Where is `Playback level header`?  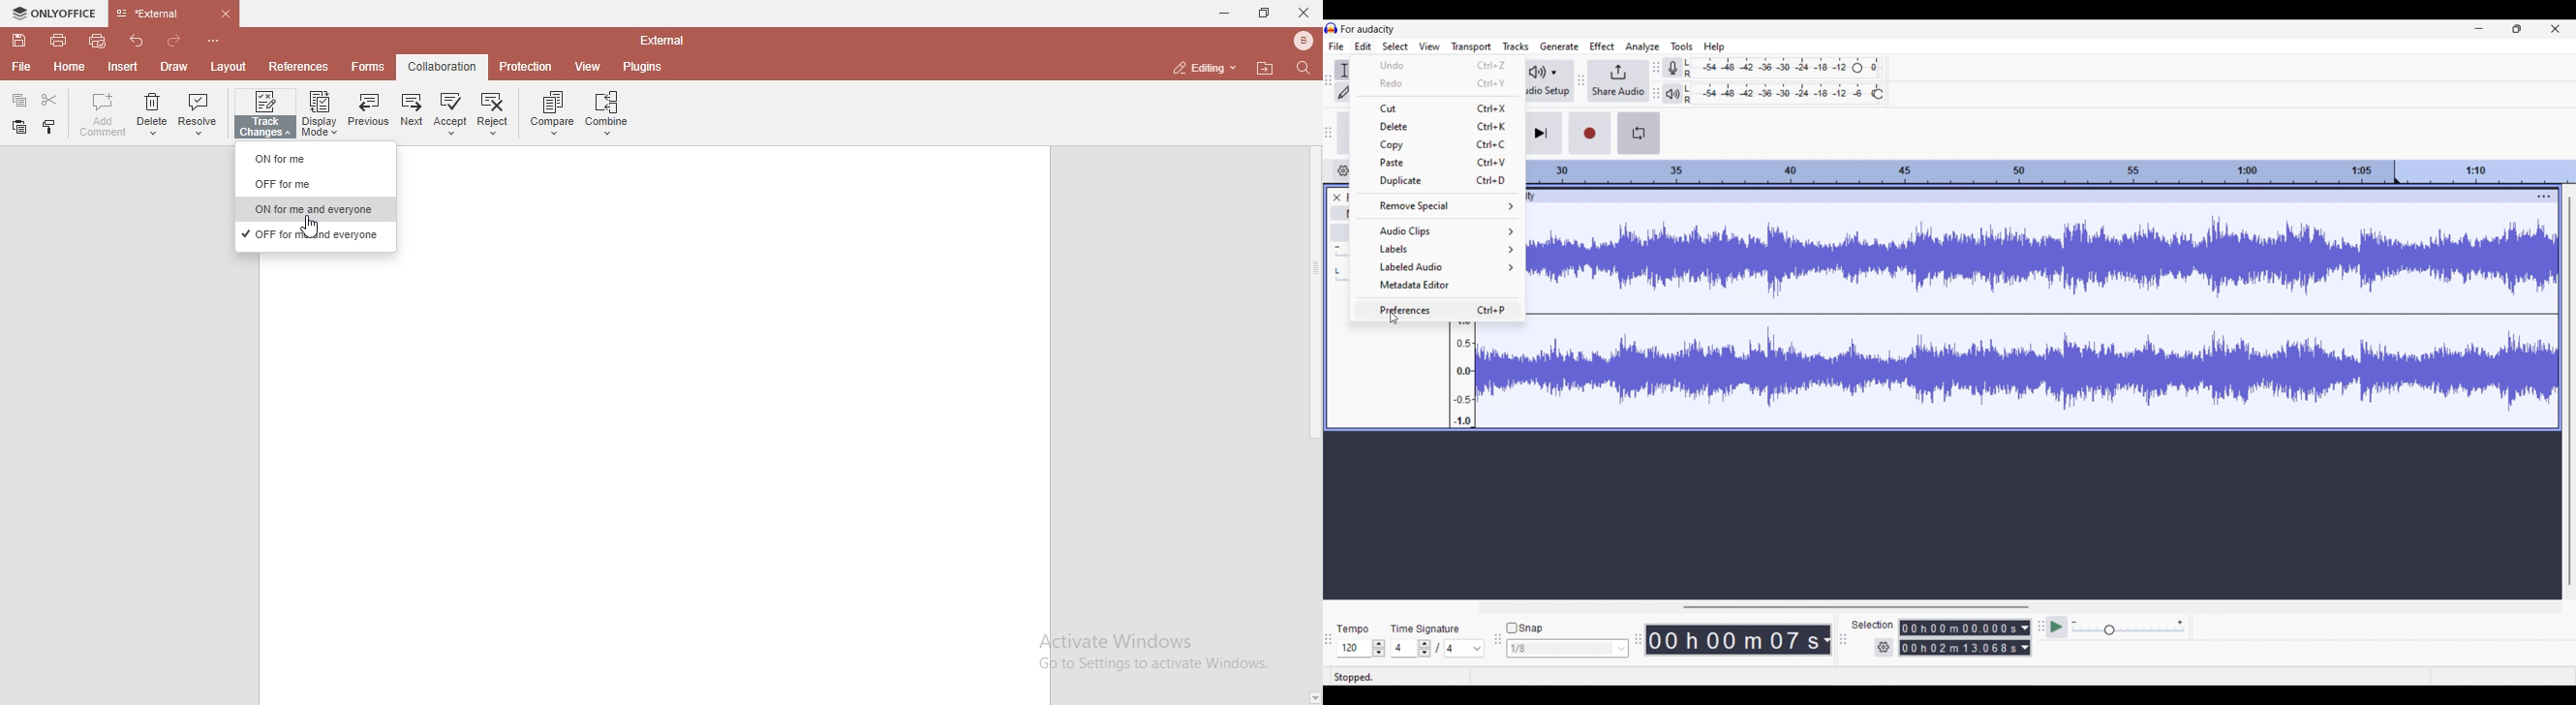 Playback level header is located at coordinates (1878, 94).